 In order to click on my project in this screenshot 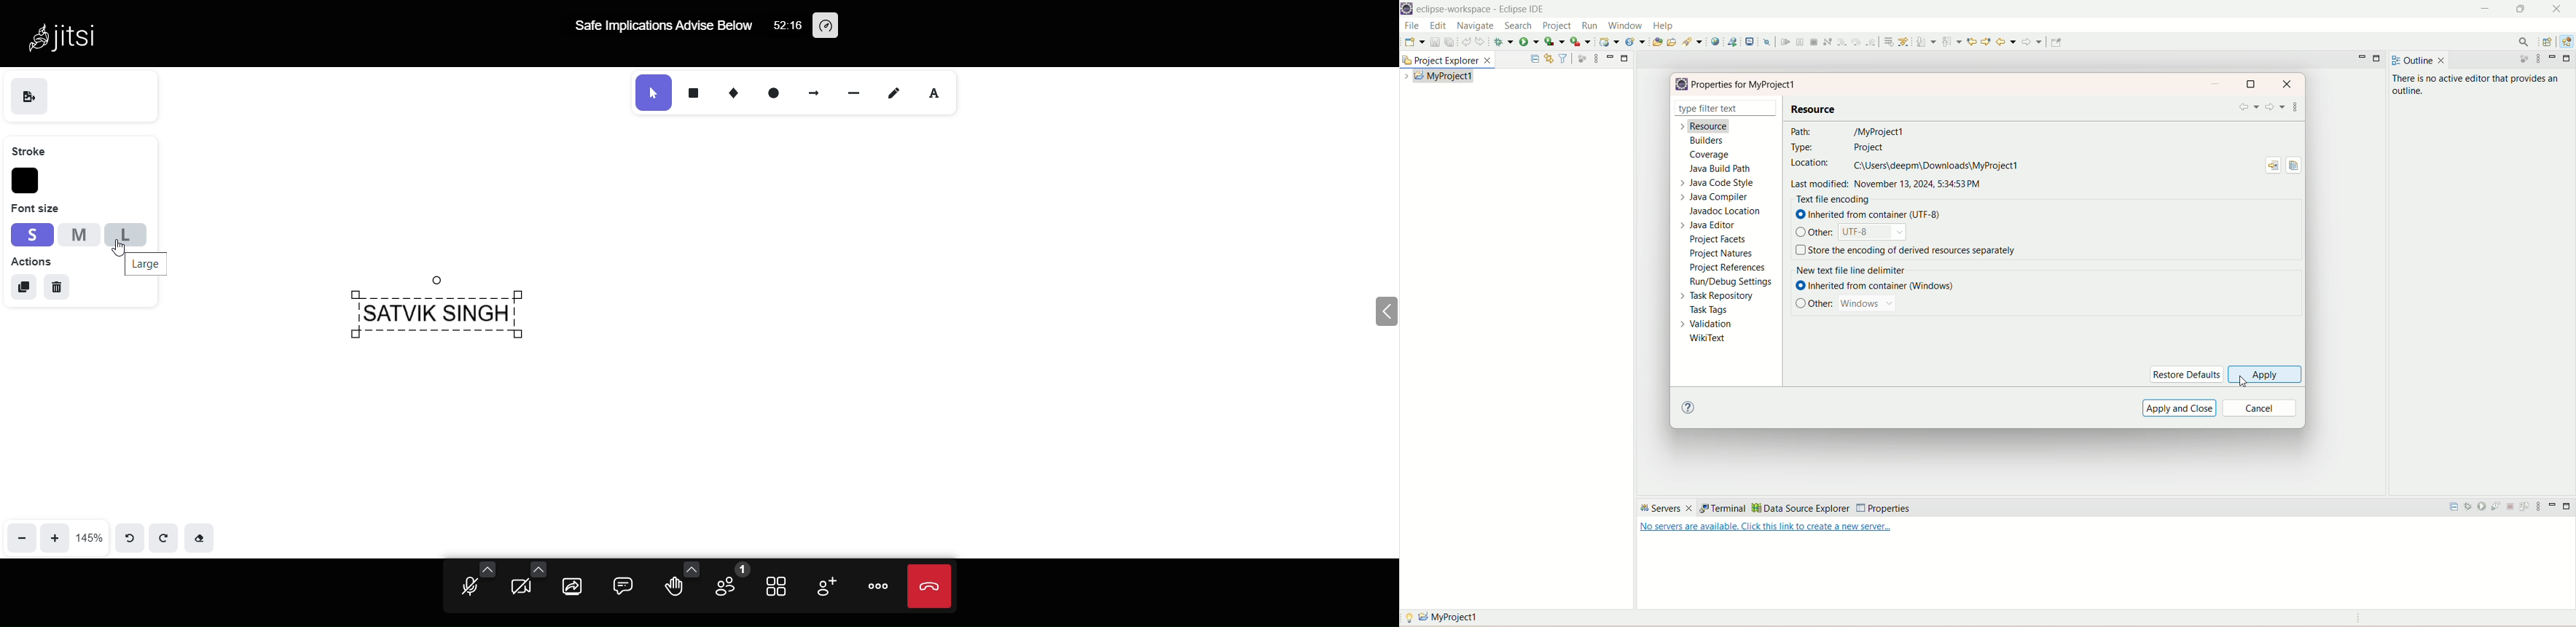, I will do `click(1443, 75)`.